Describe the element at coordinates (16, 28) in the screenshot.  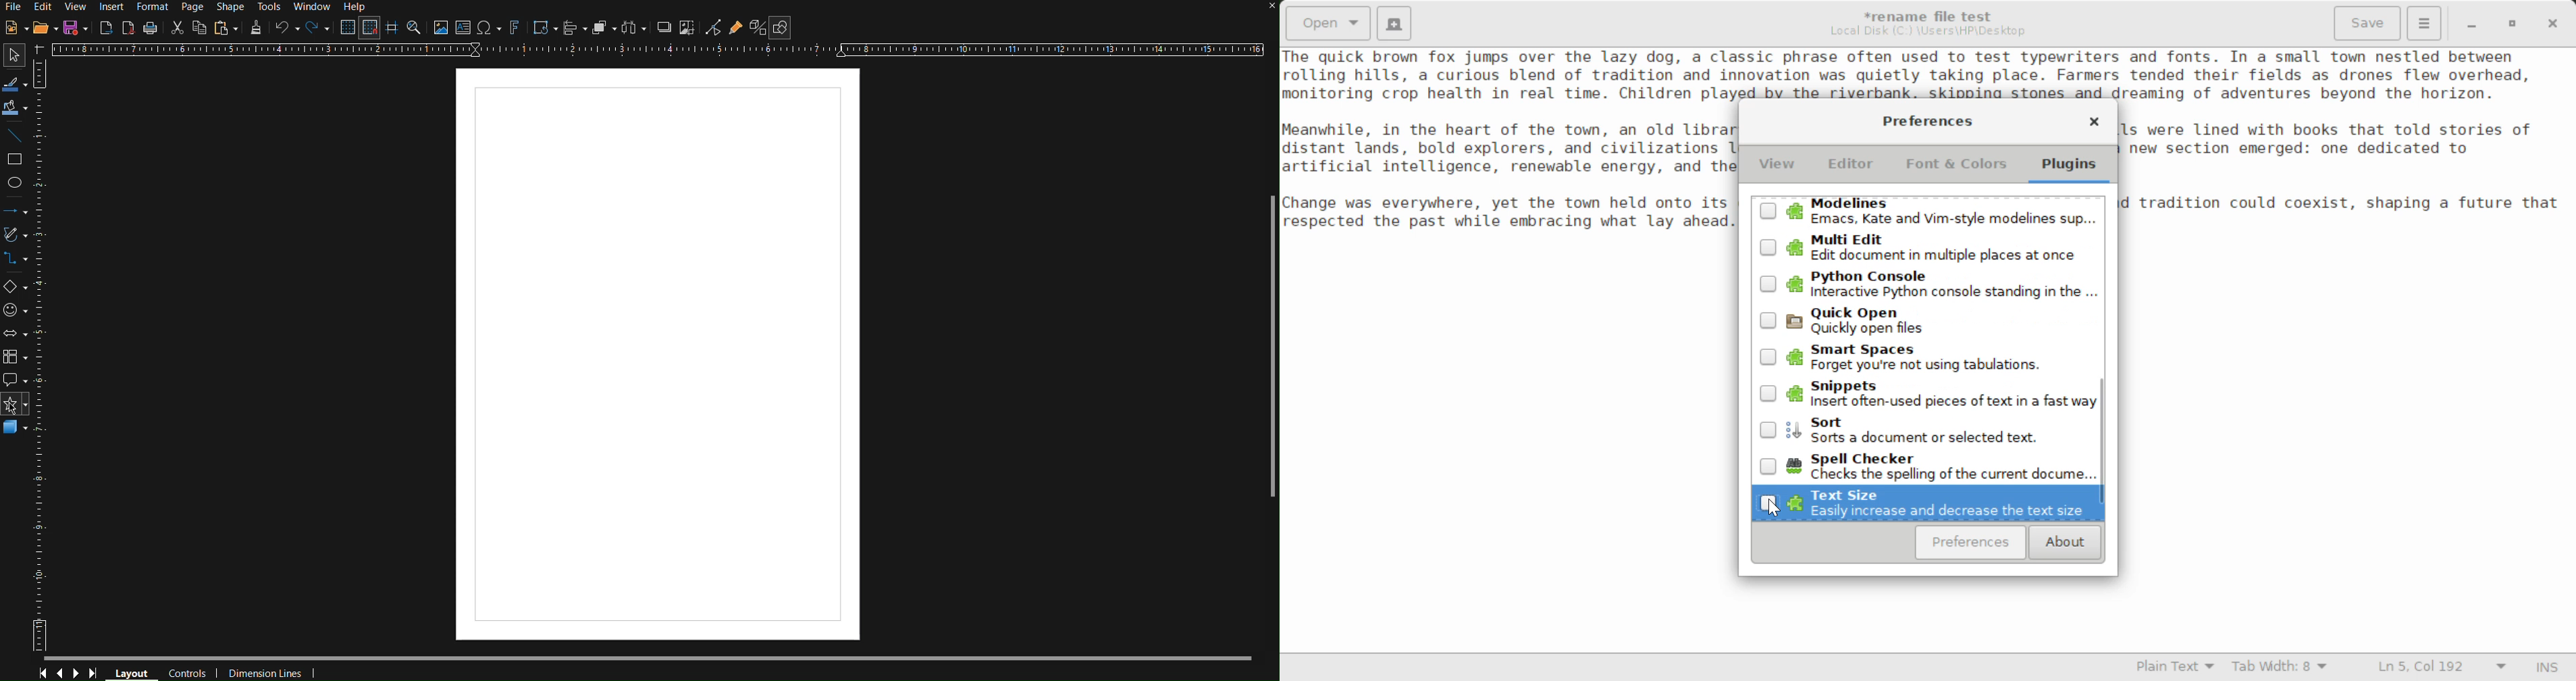
I see `New` at that location.